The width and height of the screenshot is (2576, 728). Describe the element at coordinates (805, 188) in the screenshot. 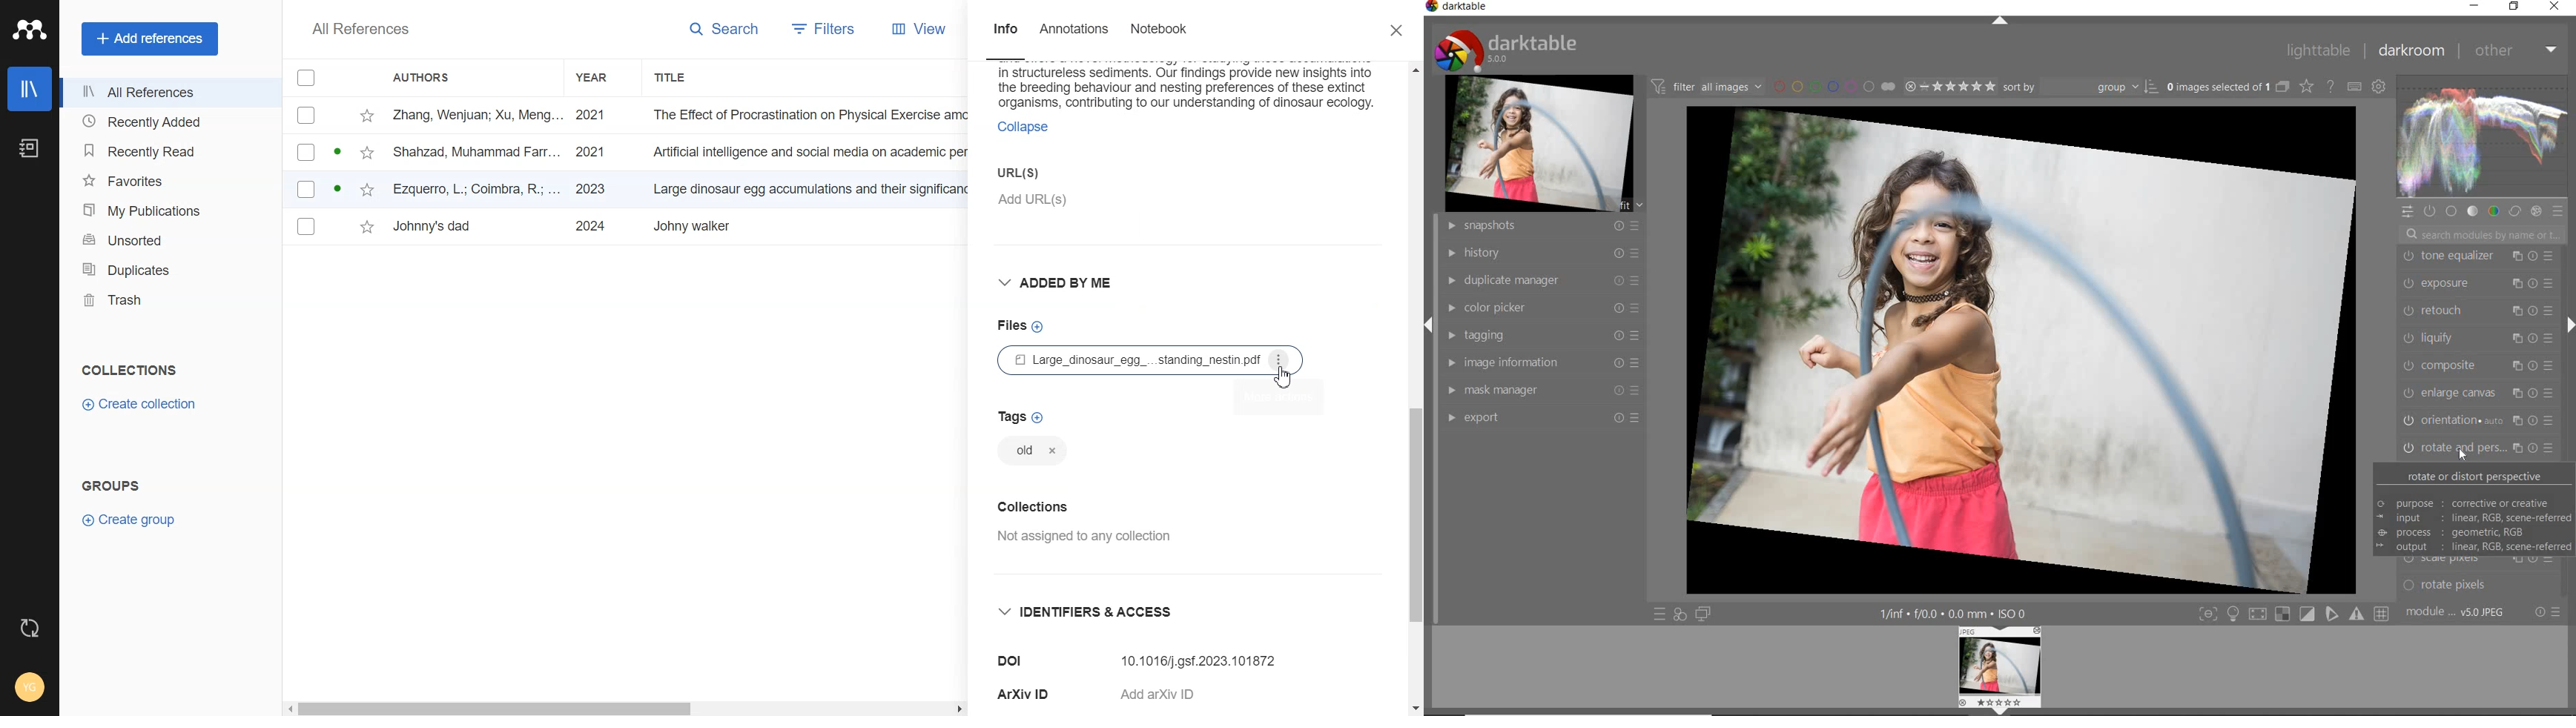

I see `Title` at that location.